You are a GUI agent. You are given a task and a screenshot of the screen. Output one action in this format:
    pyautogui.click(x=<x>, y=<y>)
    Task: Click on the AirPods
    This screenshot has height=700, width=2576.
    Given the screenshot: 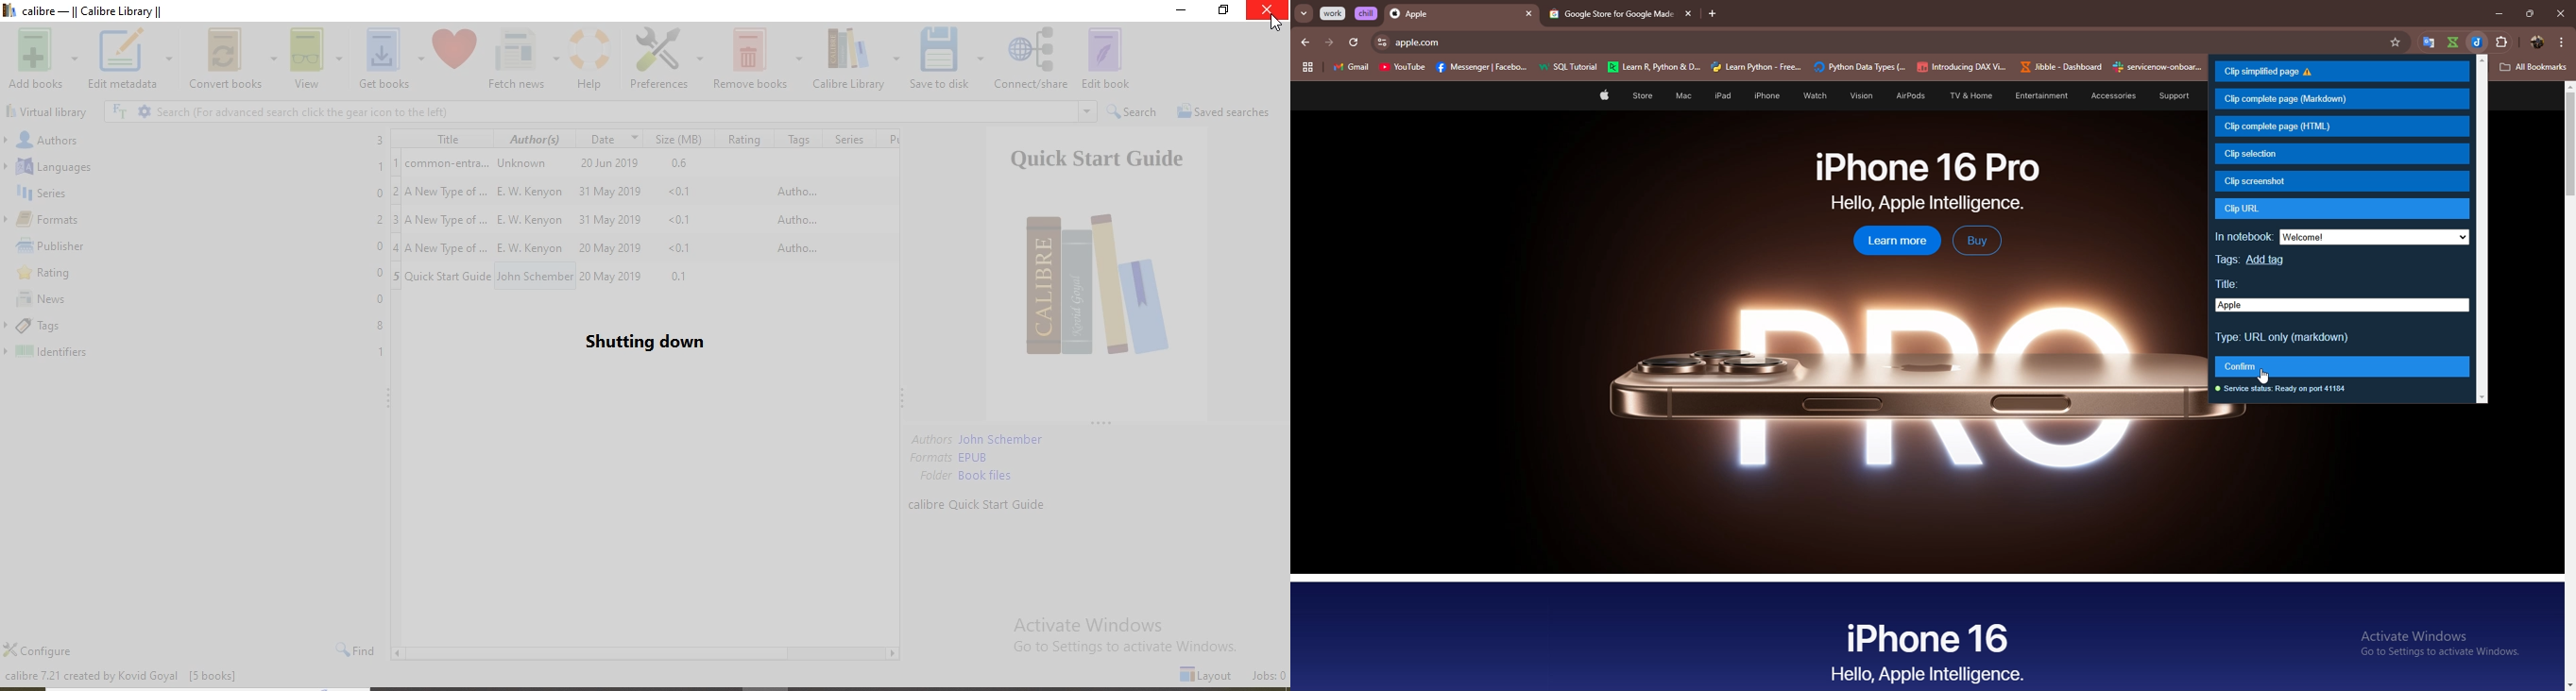 What is the action you would take?
    pyautogui.click(x=1906, y=97)
    